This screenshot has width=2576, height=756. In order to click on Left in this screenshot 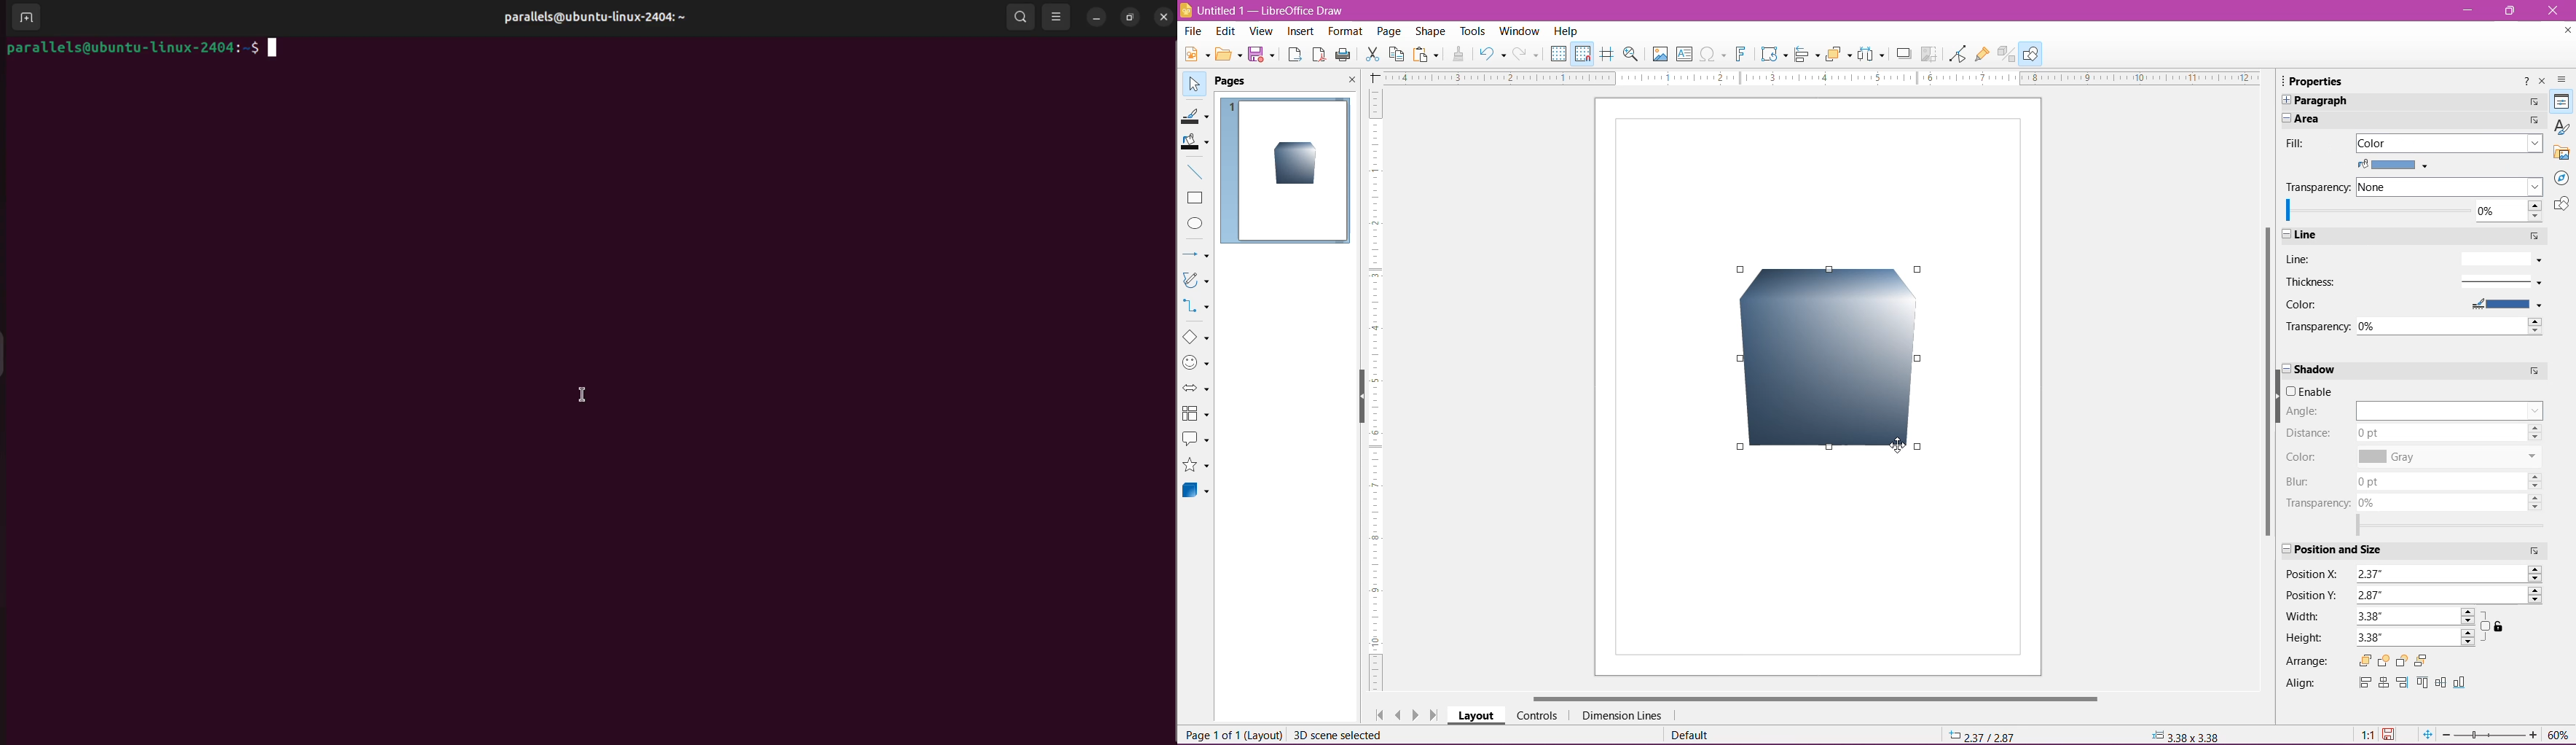, I will do `click(2363, 684)`.